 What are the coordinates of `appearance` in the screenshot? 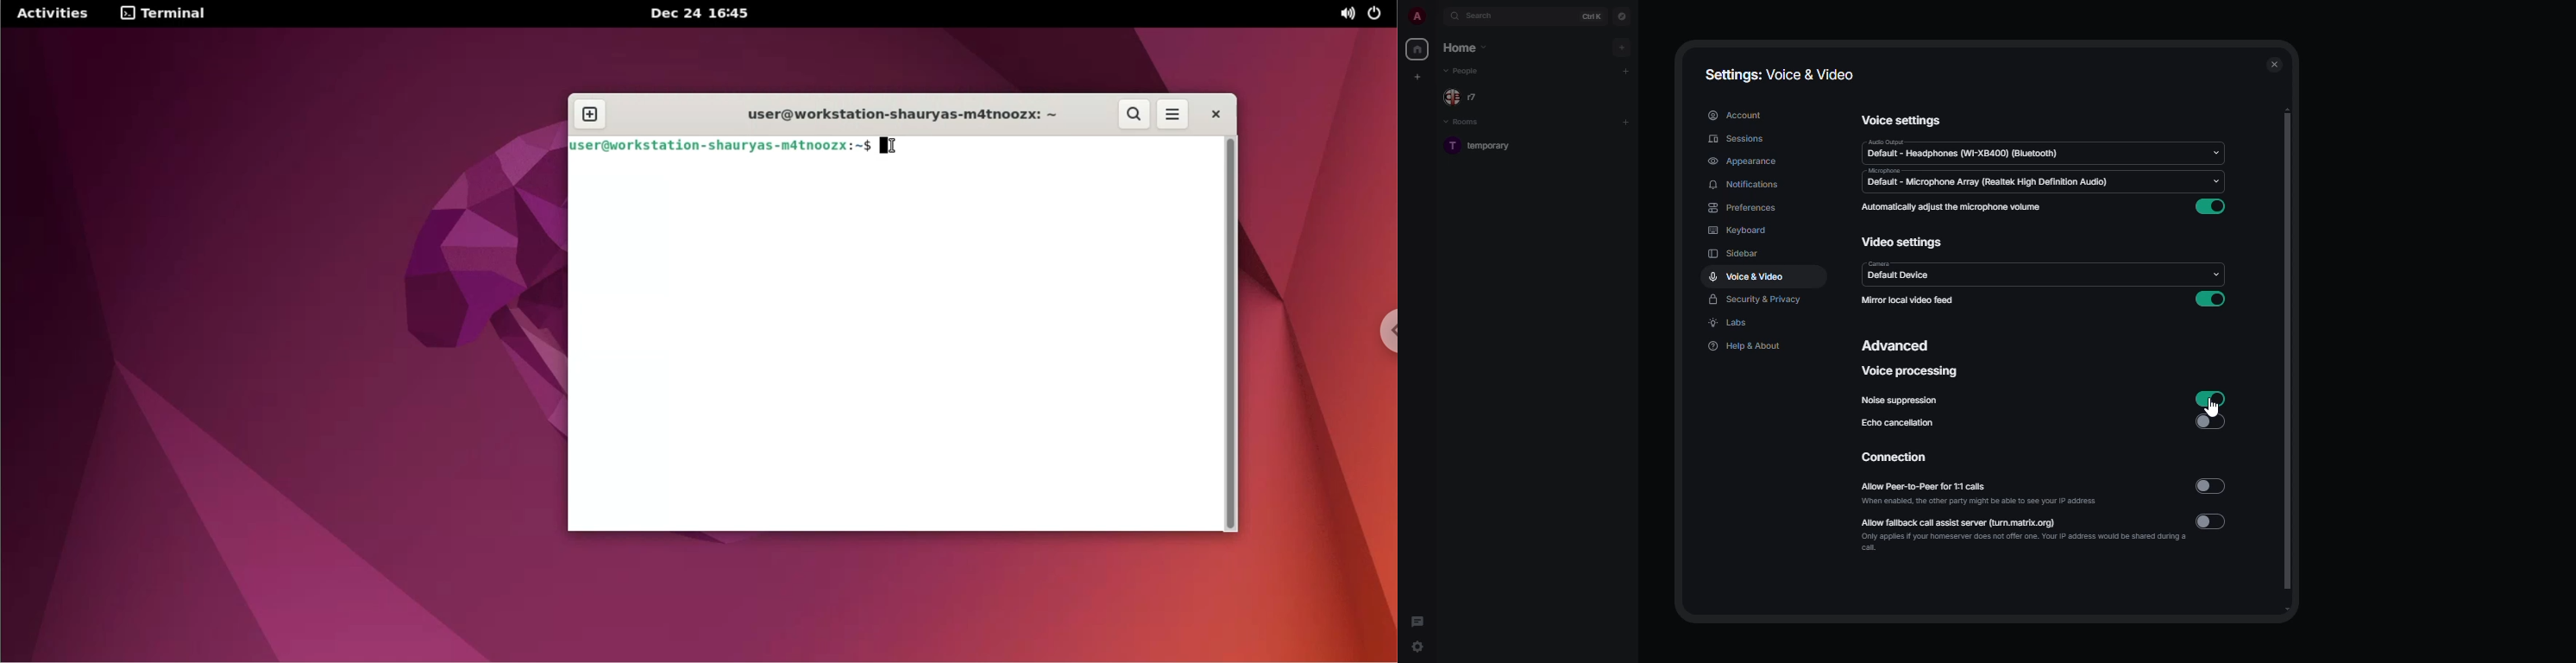 It's located at (1741, 159).